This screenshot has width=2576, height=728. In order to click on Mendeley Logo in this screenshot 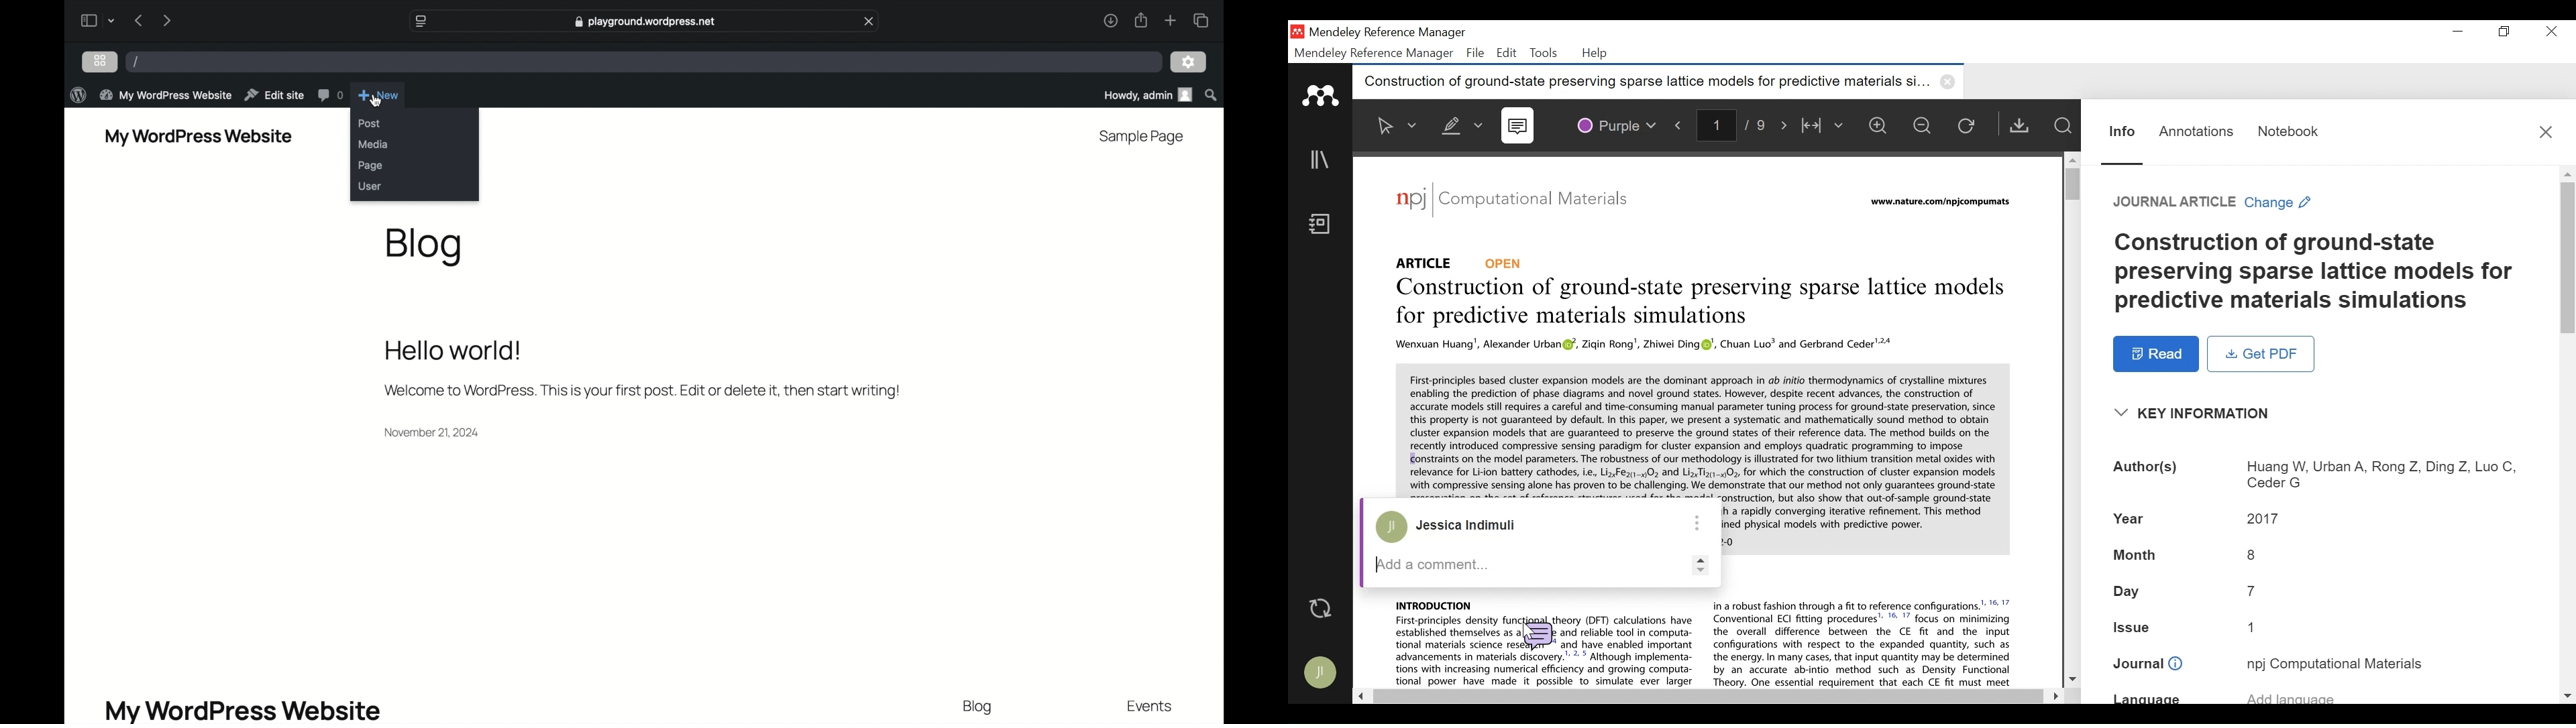, I will do `click(1322, 96)`.